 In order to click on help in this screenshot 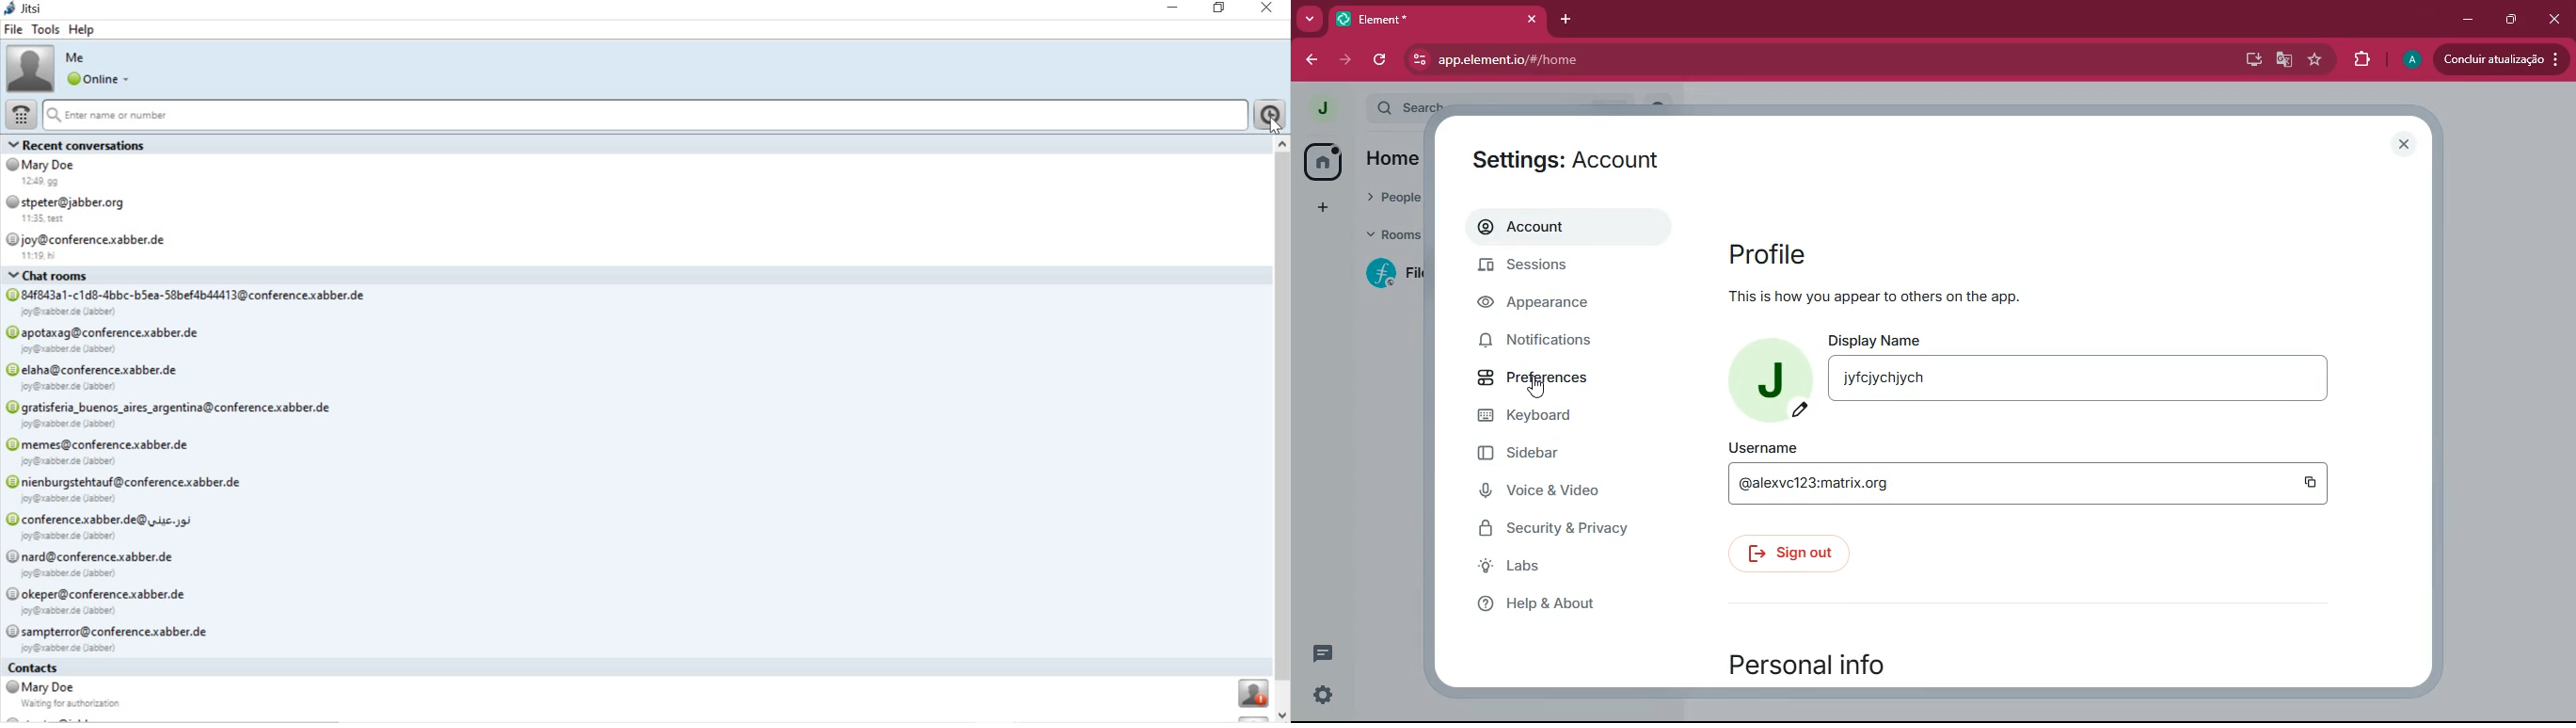, I will do `click(1565, 604)`.